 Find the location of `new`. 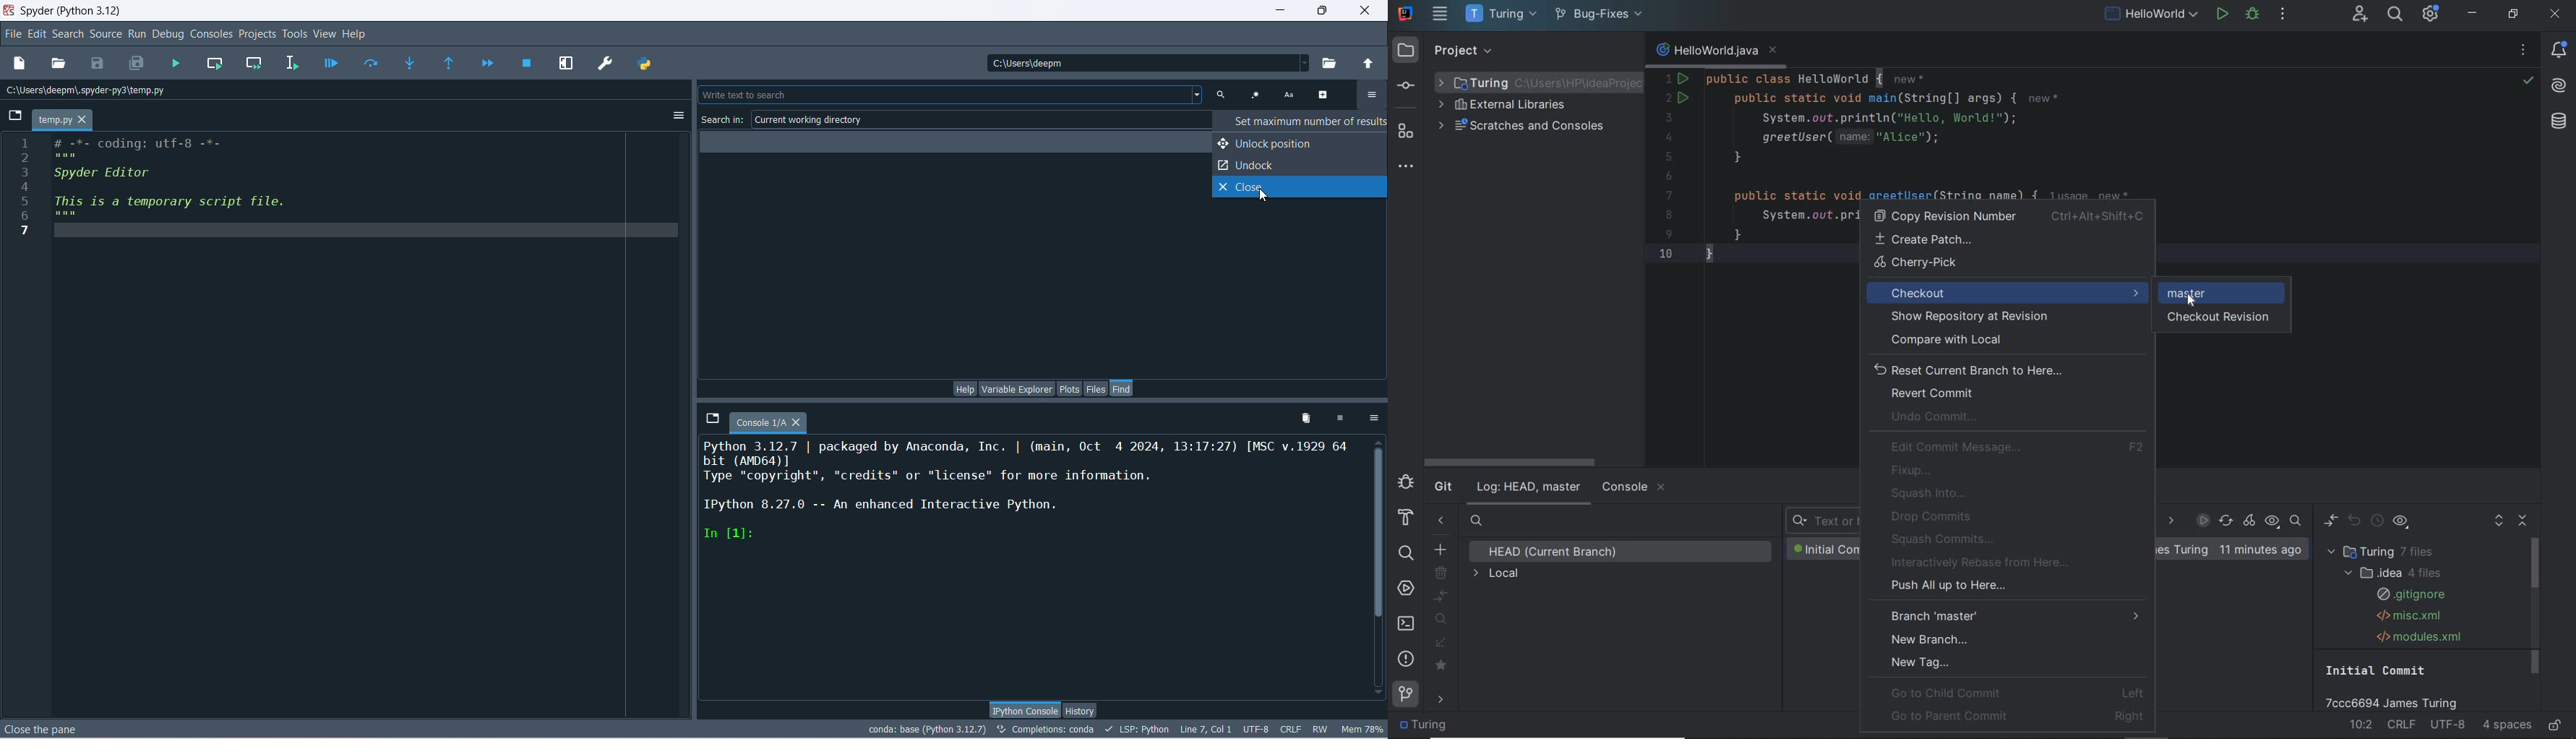

new is located at coordinates (19, 63).